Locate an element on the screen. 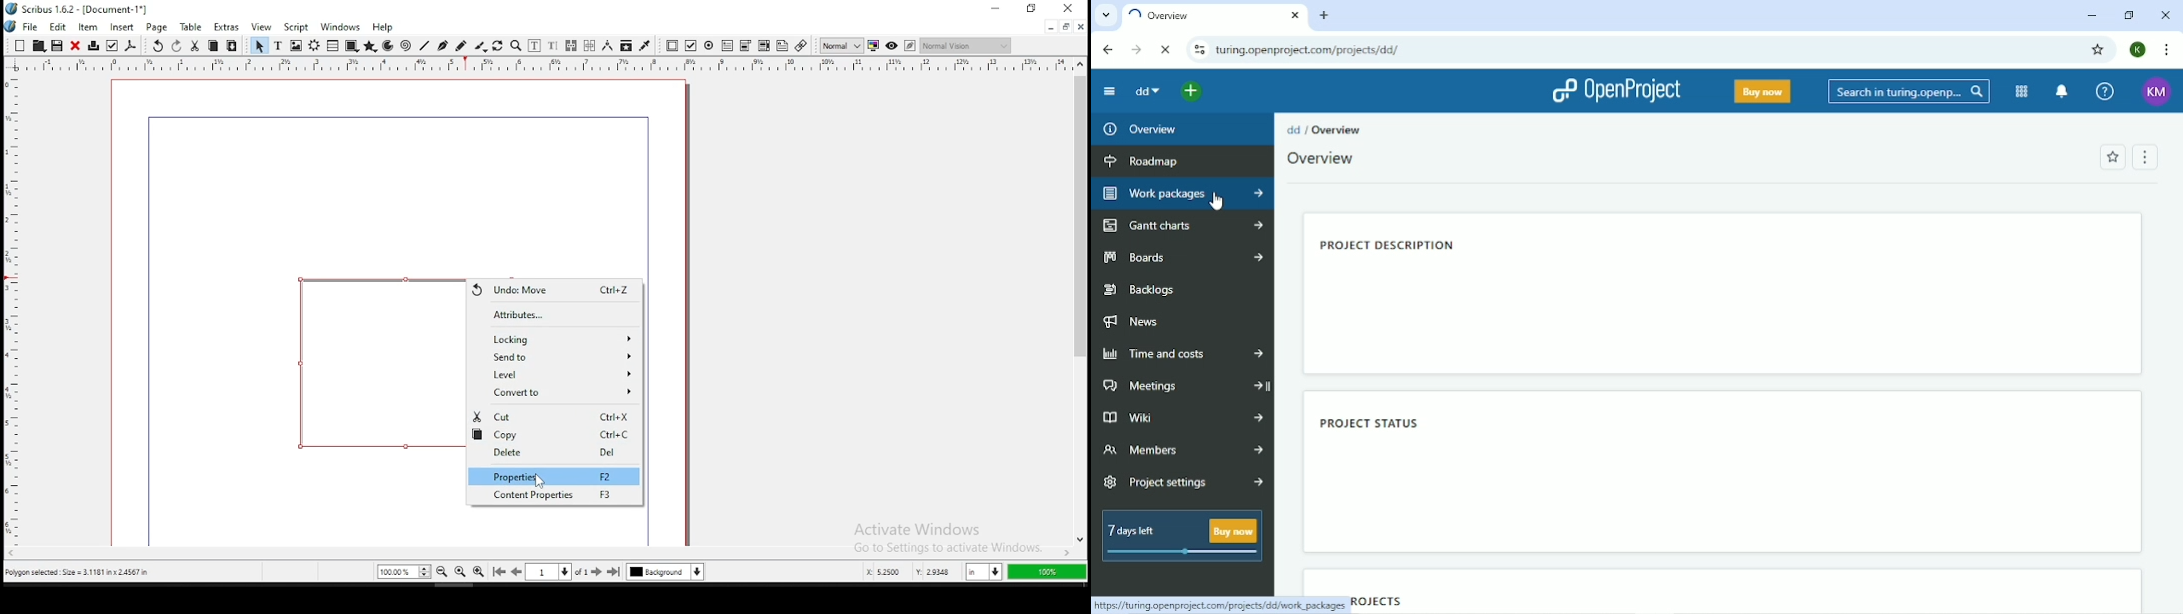  page is located at coordinates (156, 27).